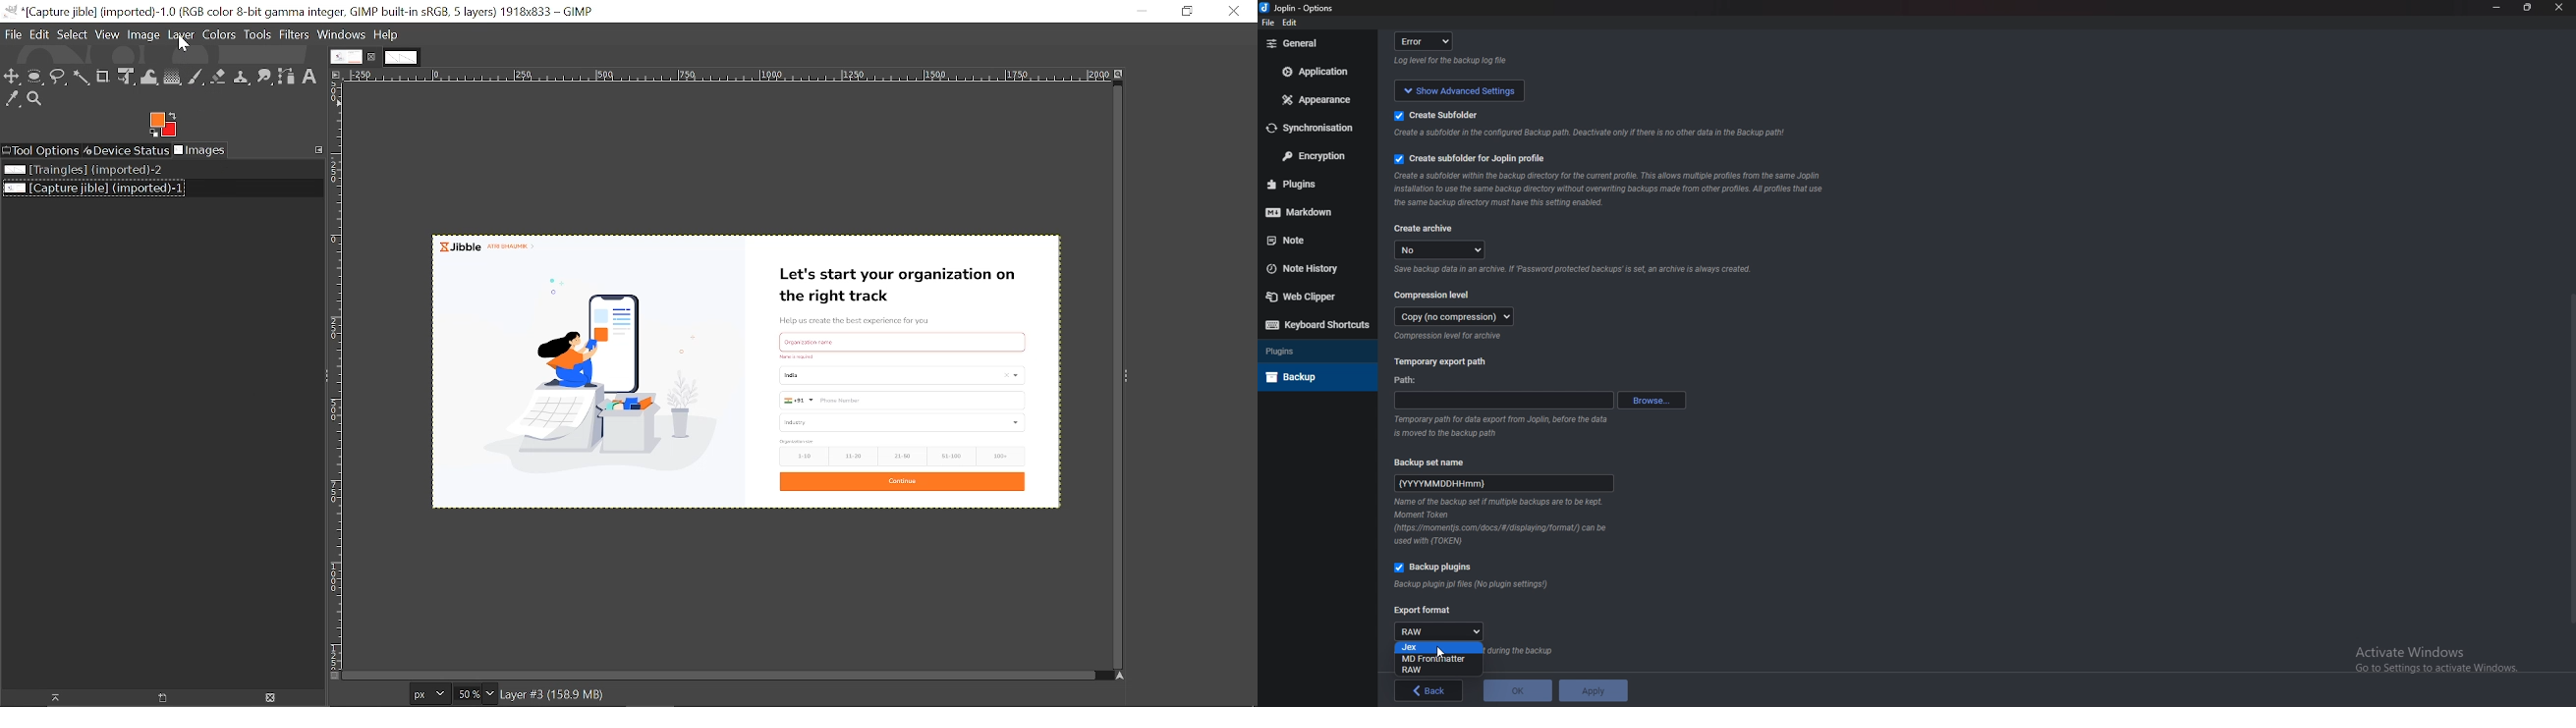 The width and height of the screenshot is (2576, 728). Describe the element at coordinates (1573, 270) in the screenshot. I see `info` at that location.